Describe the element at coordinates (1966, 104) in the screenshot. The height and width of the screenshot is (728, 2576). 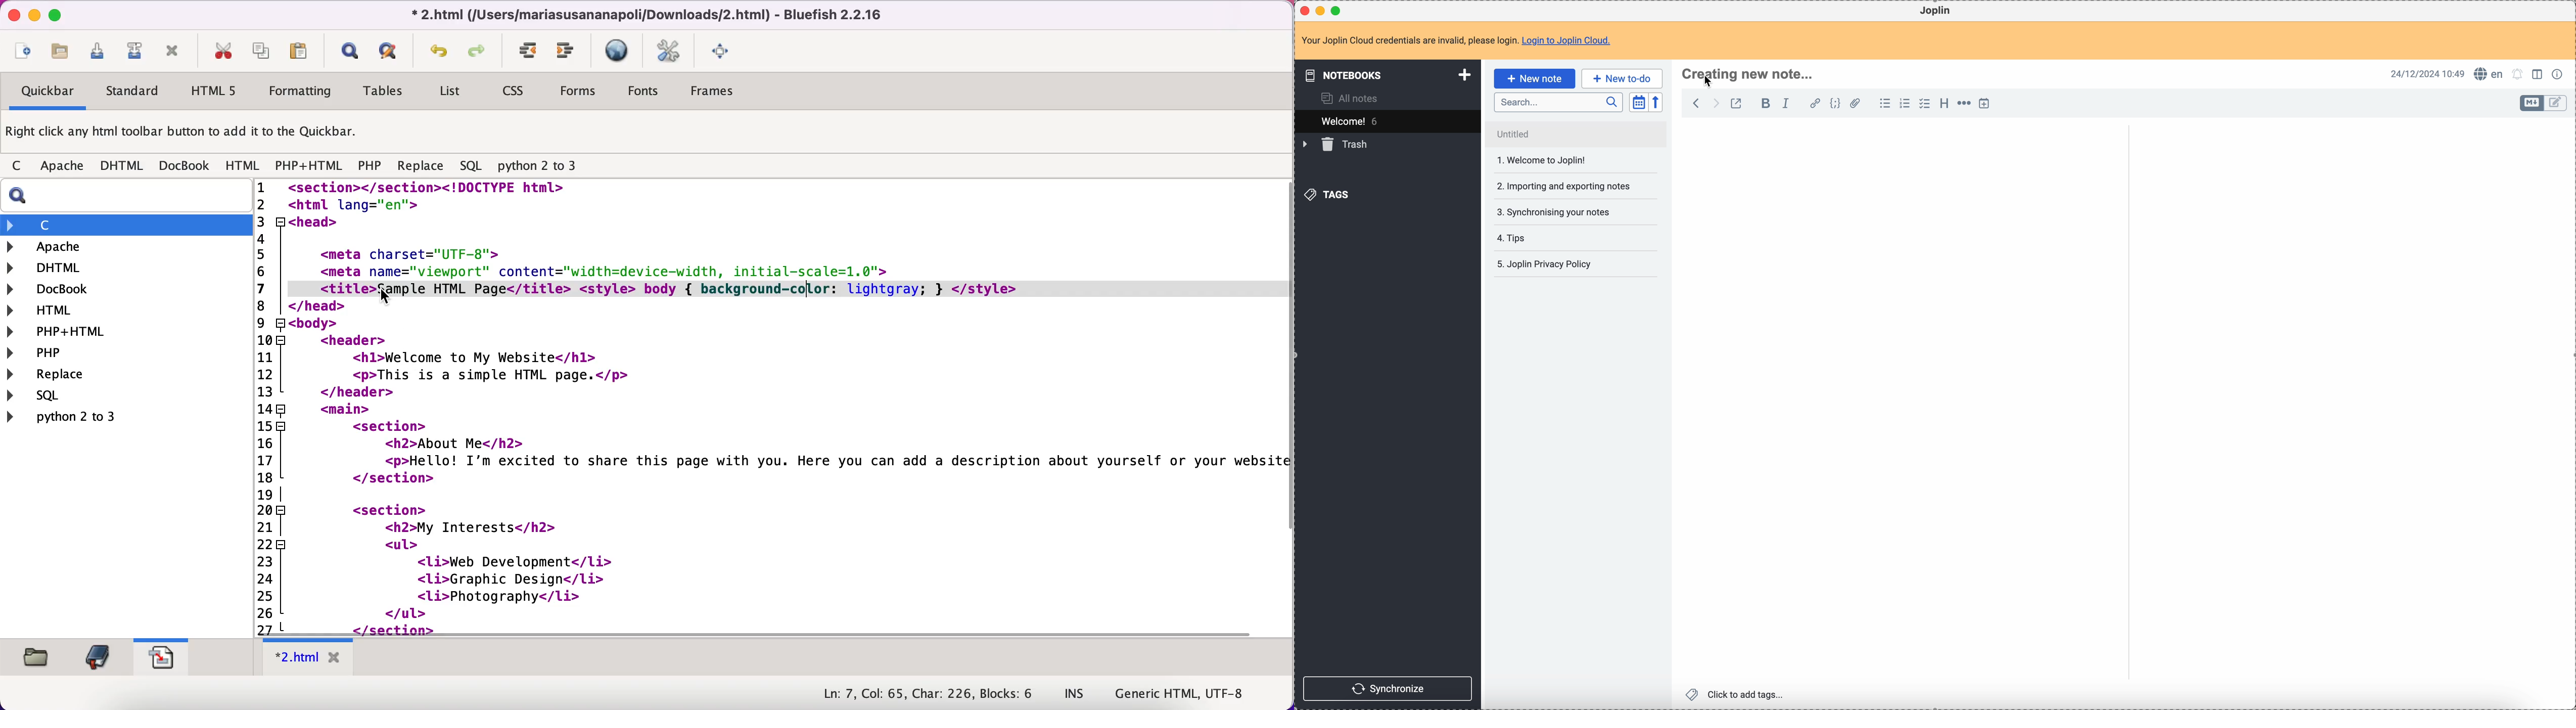
I see `horizontal rule` at that location.